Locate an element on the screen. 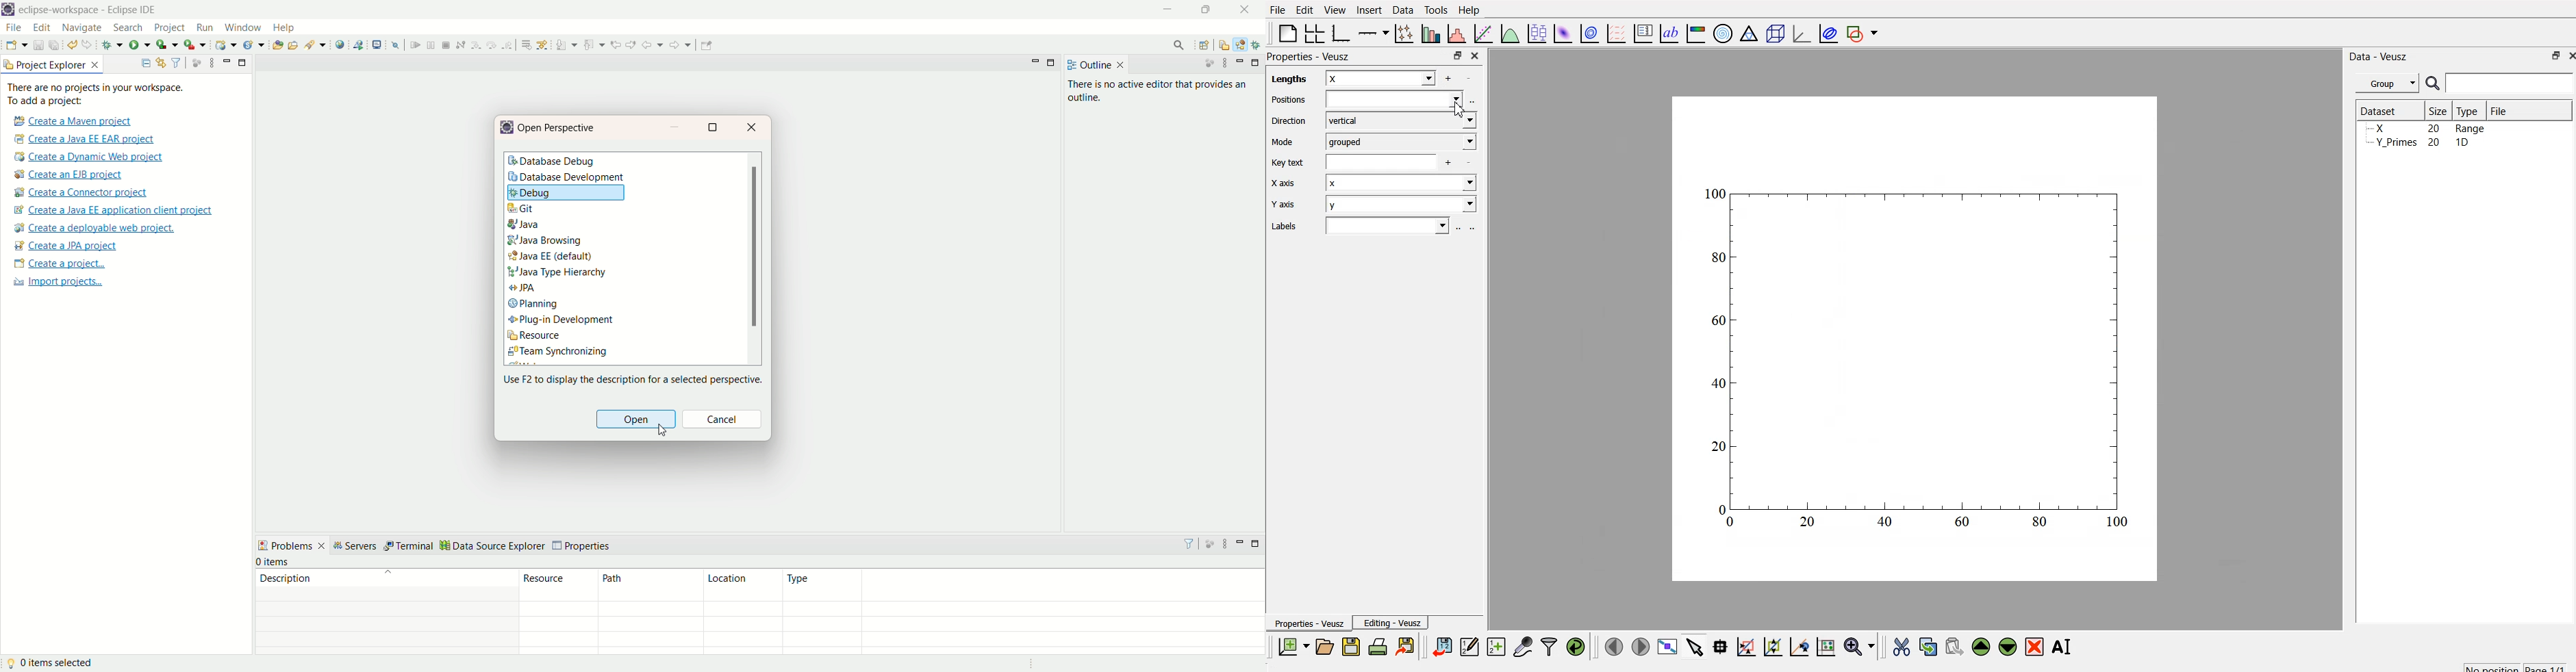  step return is located at coordinates (508, 45).